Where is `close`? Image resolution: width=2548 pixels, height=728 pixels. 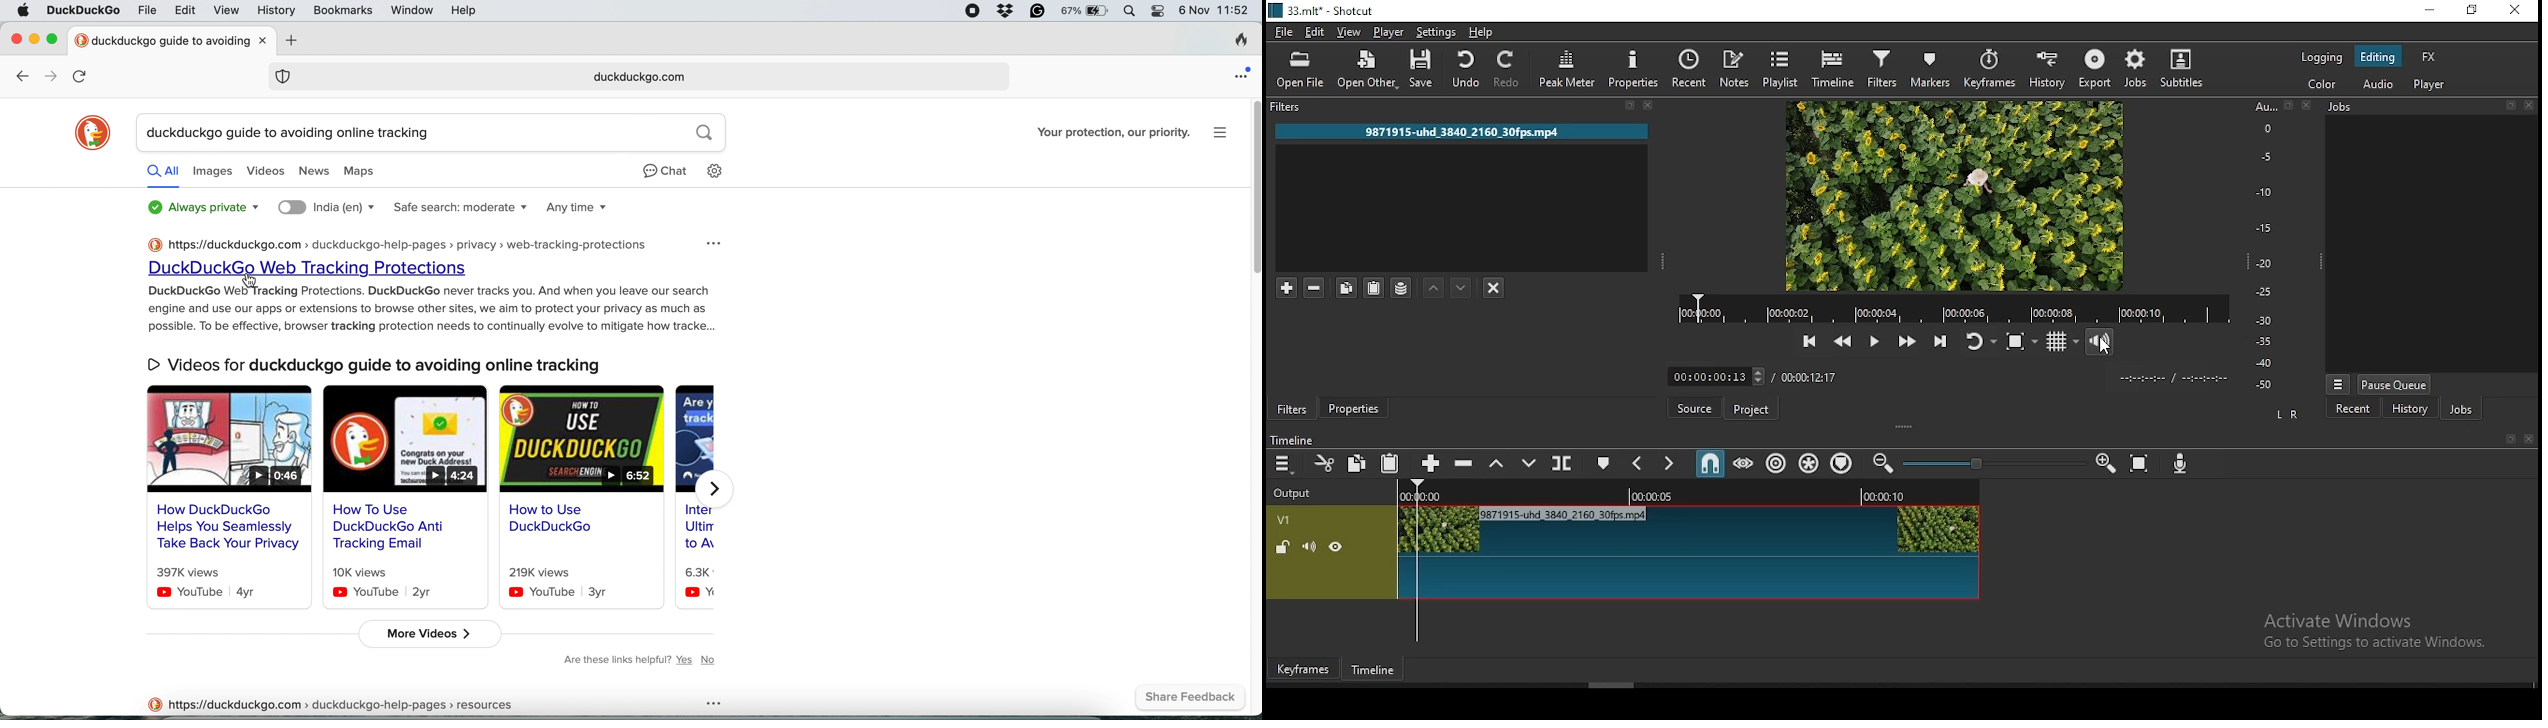
close is located at coordinates (2529, 441).